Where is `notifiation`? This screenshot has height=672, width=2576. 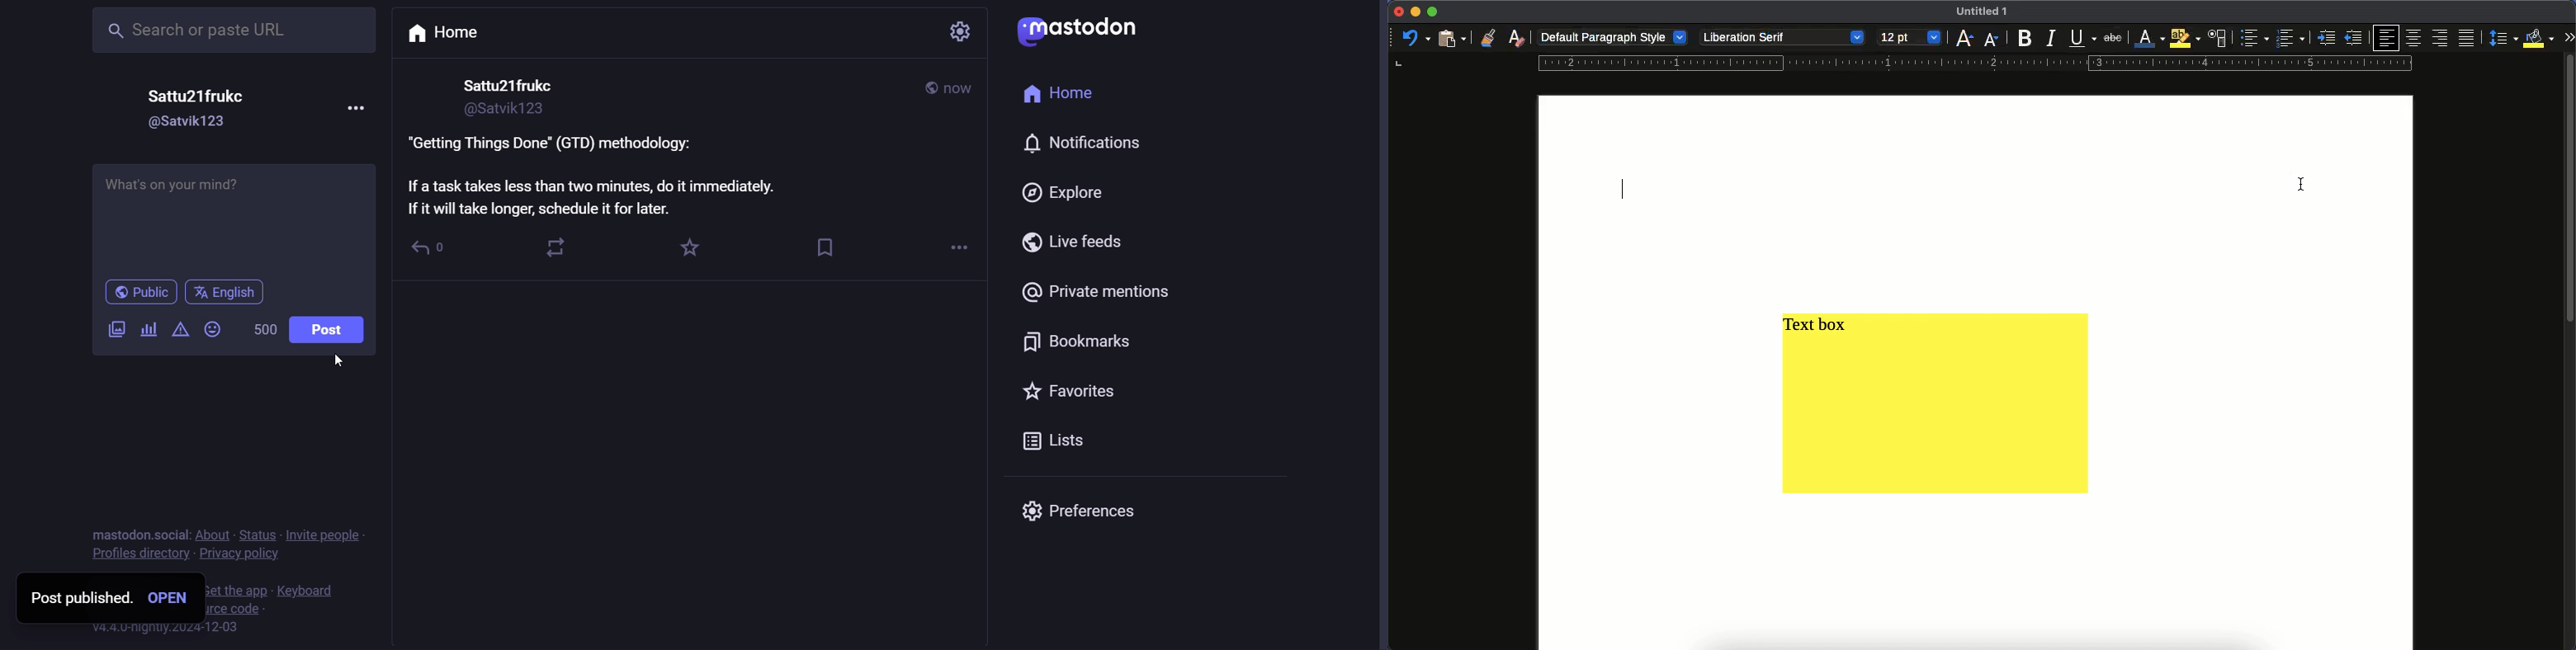
notifiation is located at coordinates (1084, 144).